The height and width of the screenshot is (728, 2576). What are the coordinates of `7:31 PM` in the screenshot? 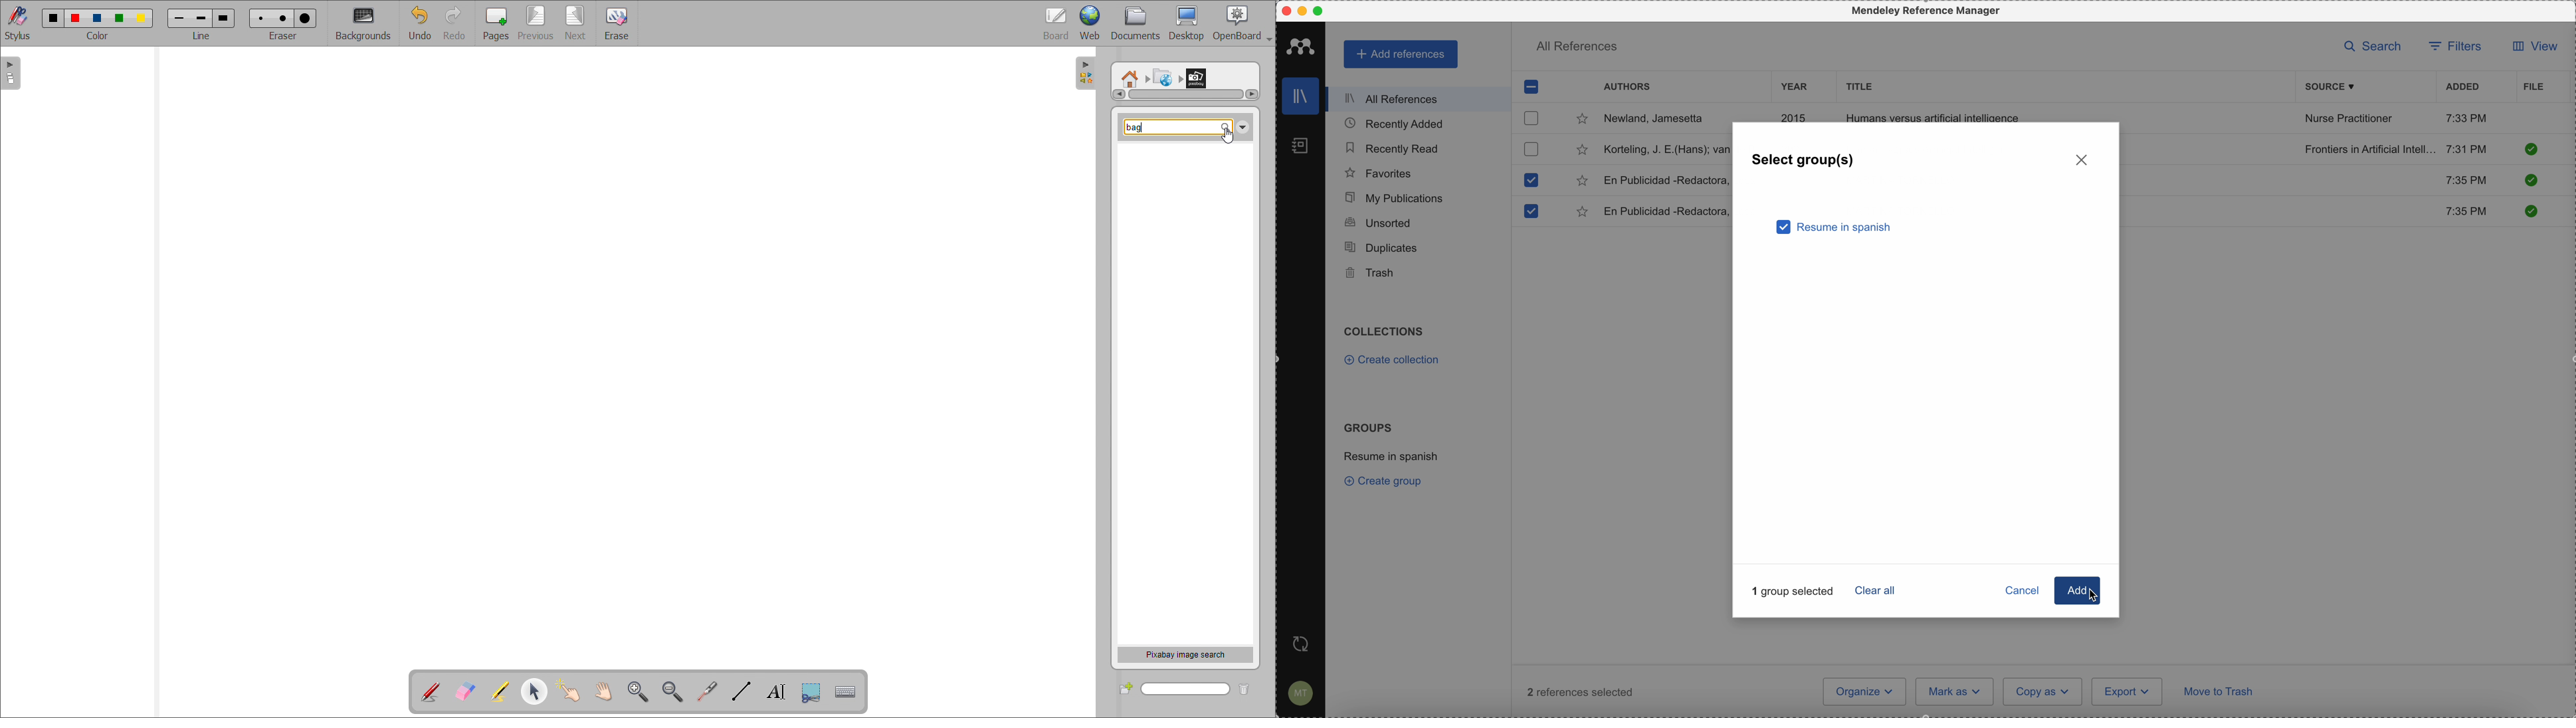 It's located at (2467, 148).